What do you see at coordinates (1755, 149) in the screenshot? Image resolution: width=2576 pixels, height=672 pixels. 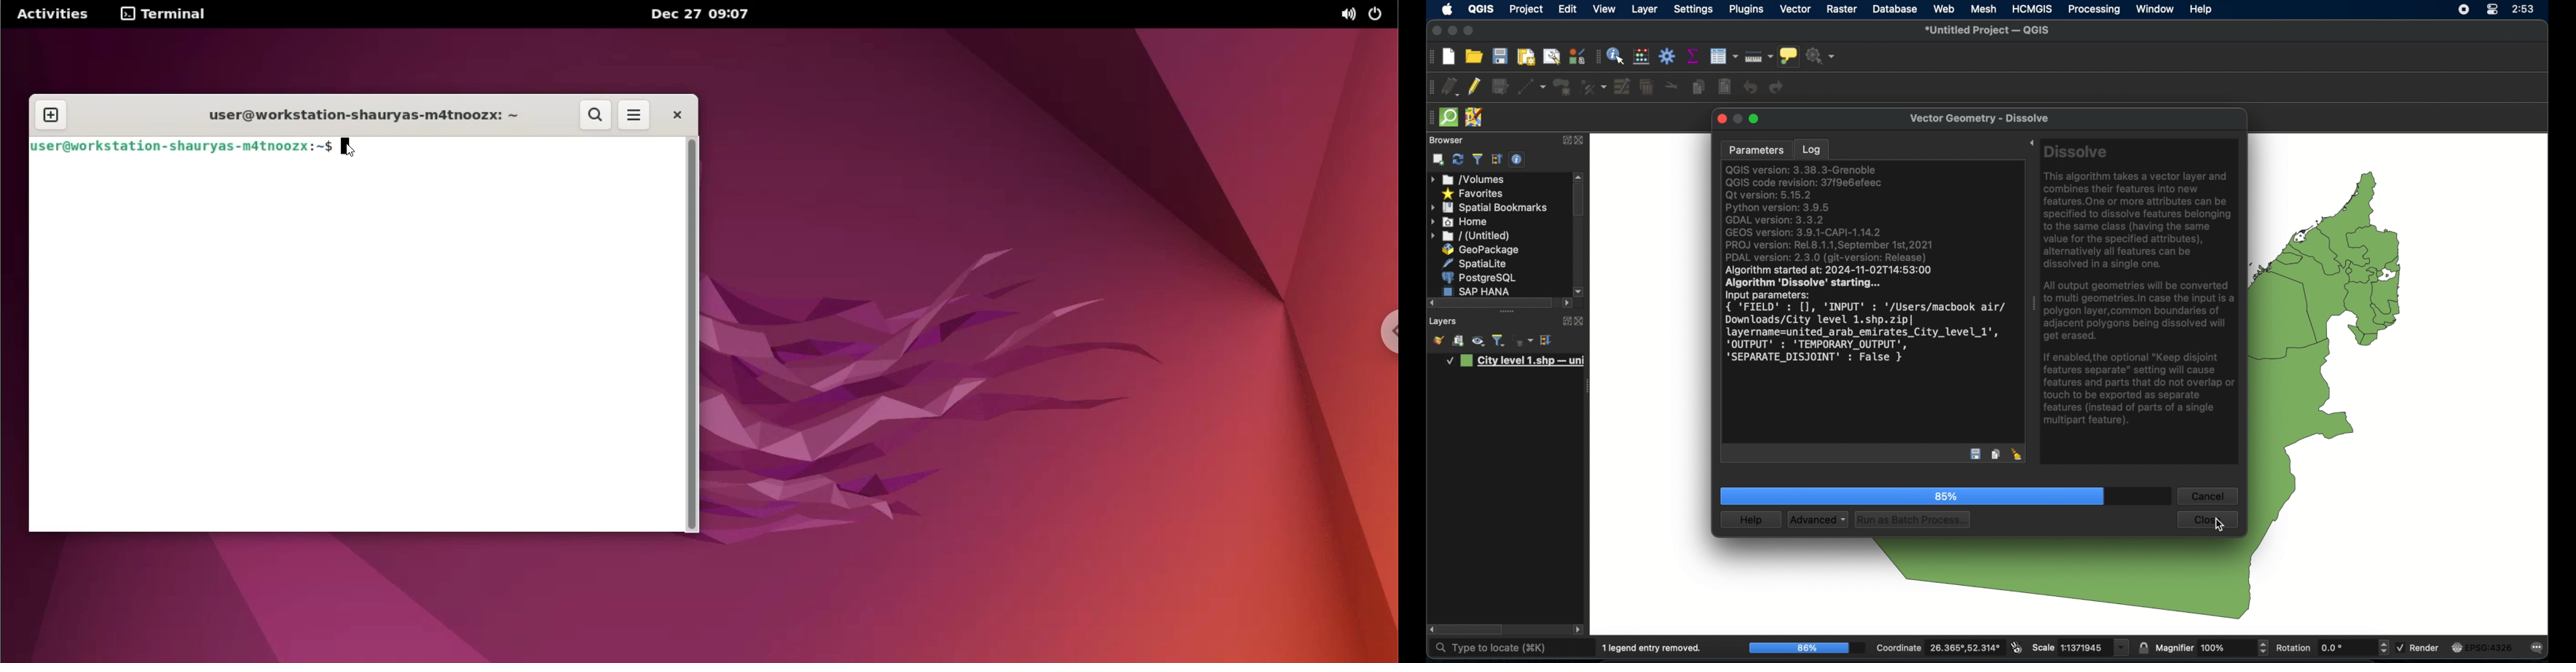 I see `parameters` at bounding box center [1755, 149].